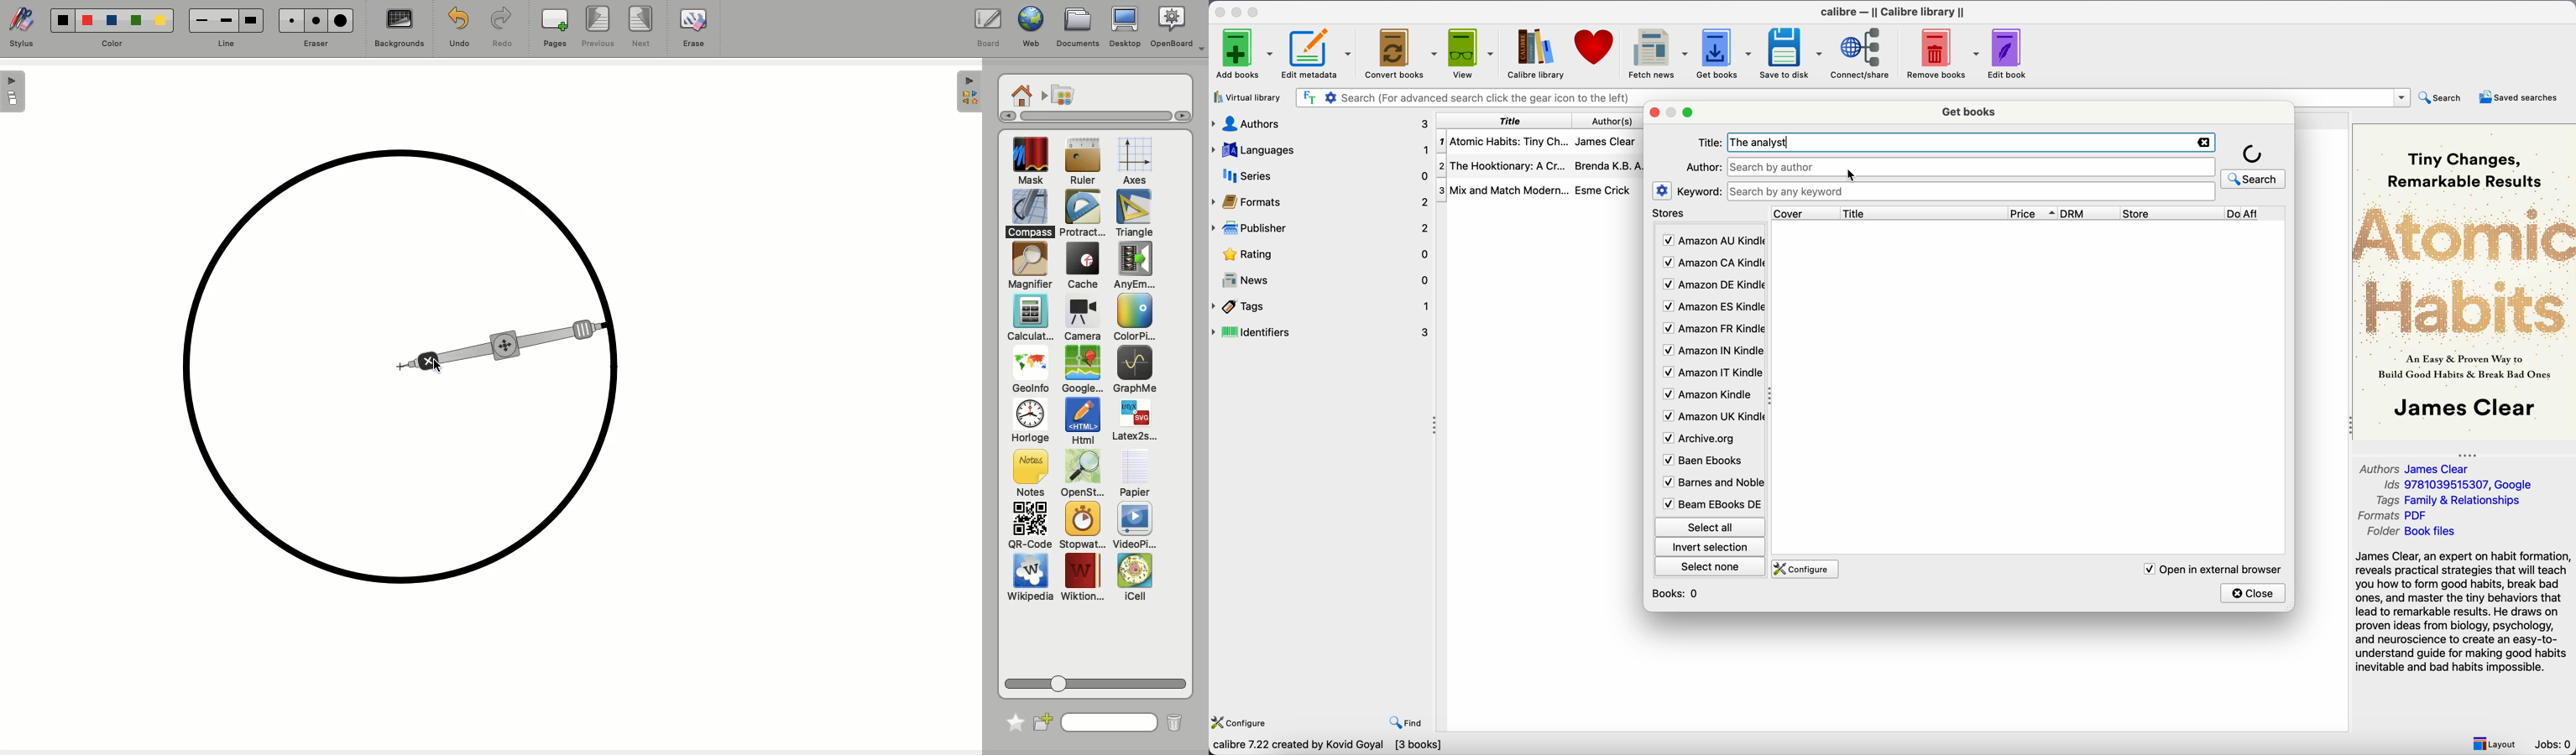 Image resolution: width=2576 pixels, height=756 pixels. What do you see at coordinates (2459, 485) in the screenshot?
I see `Ids 9781039515307, Google` at bounding box center [2459, 485].